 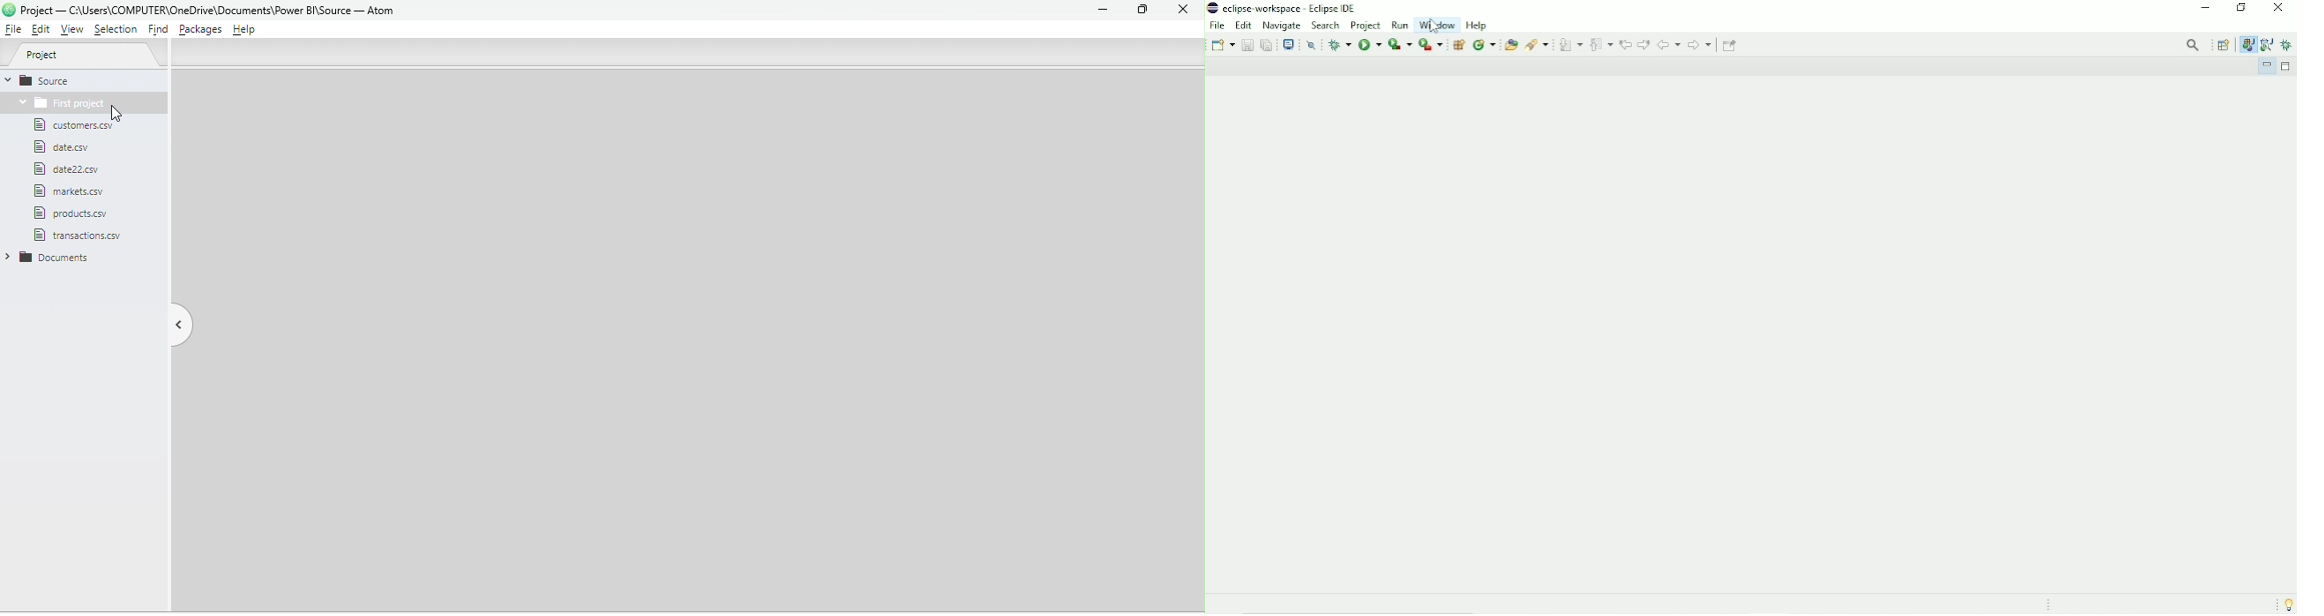 What do you see at coordinates (198, 31) in the screenshot?
I see `Packages` at bounding box center [198, 31].